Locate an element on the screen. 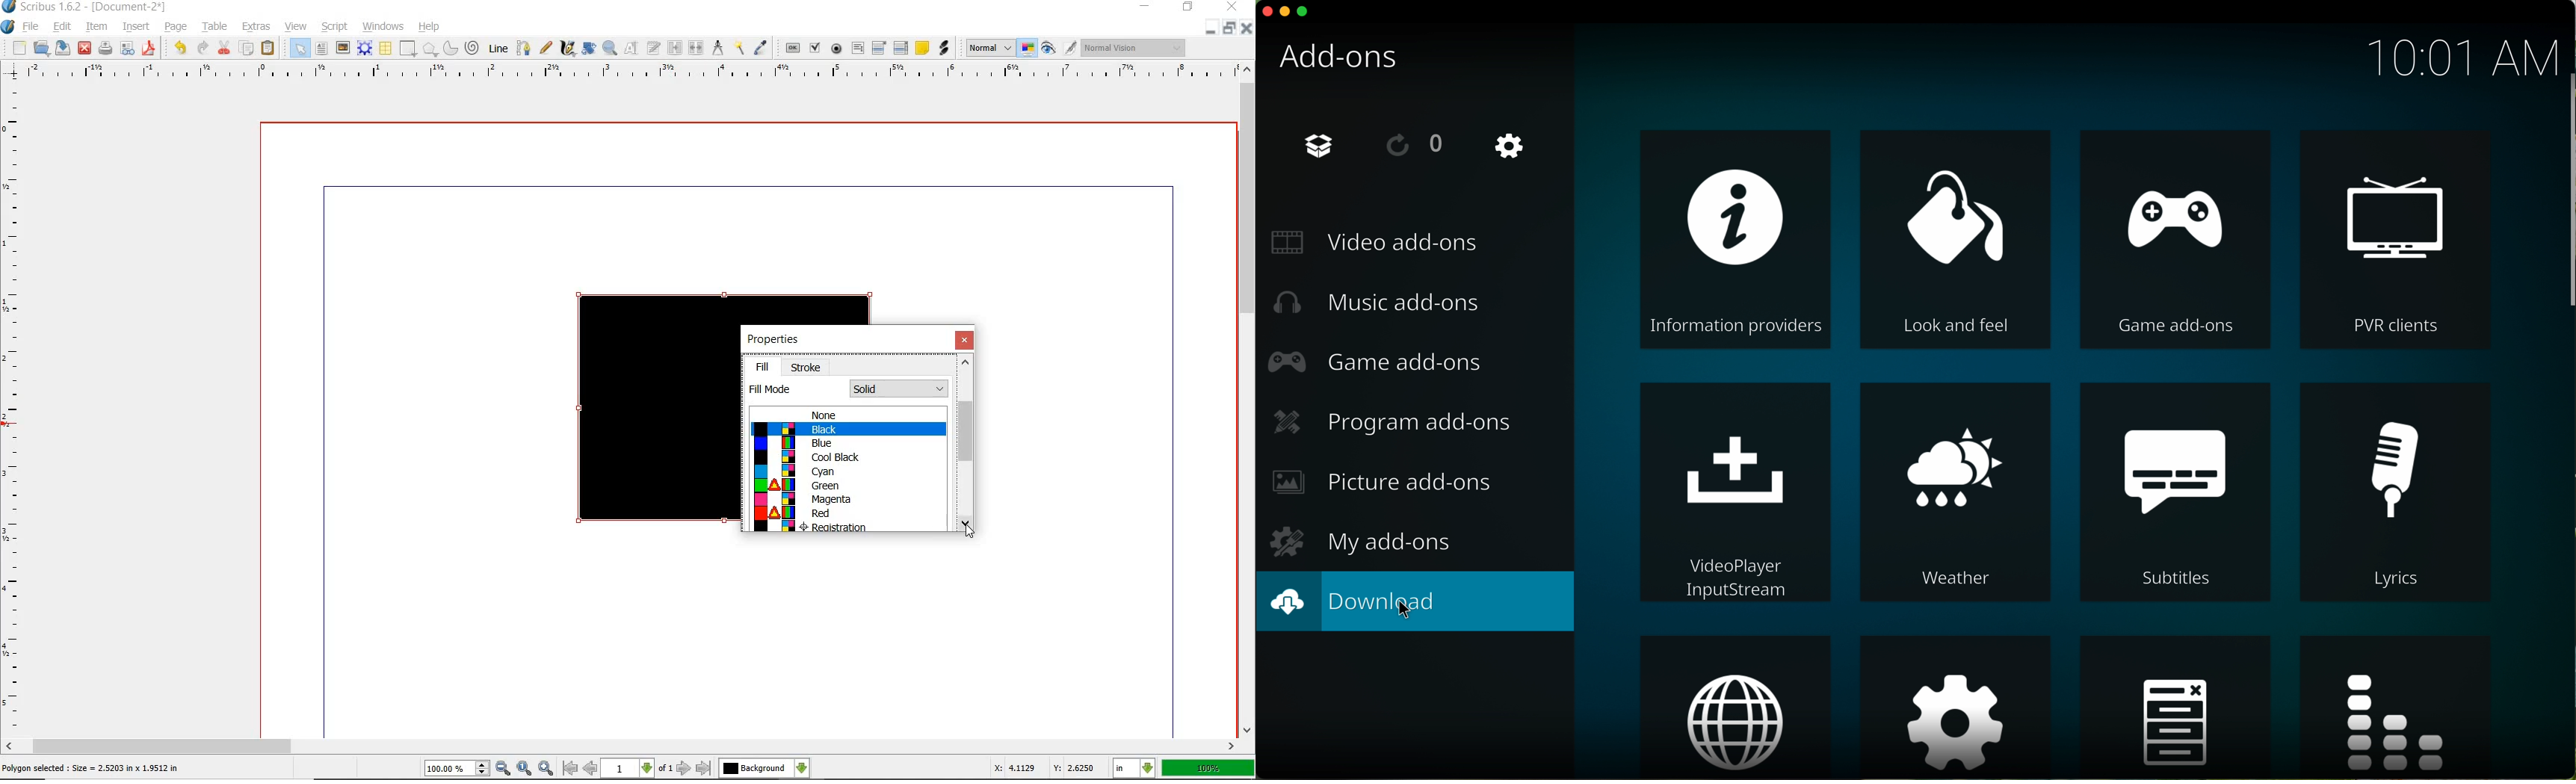  new is located at coordinates (19, 48).